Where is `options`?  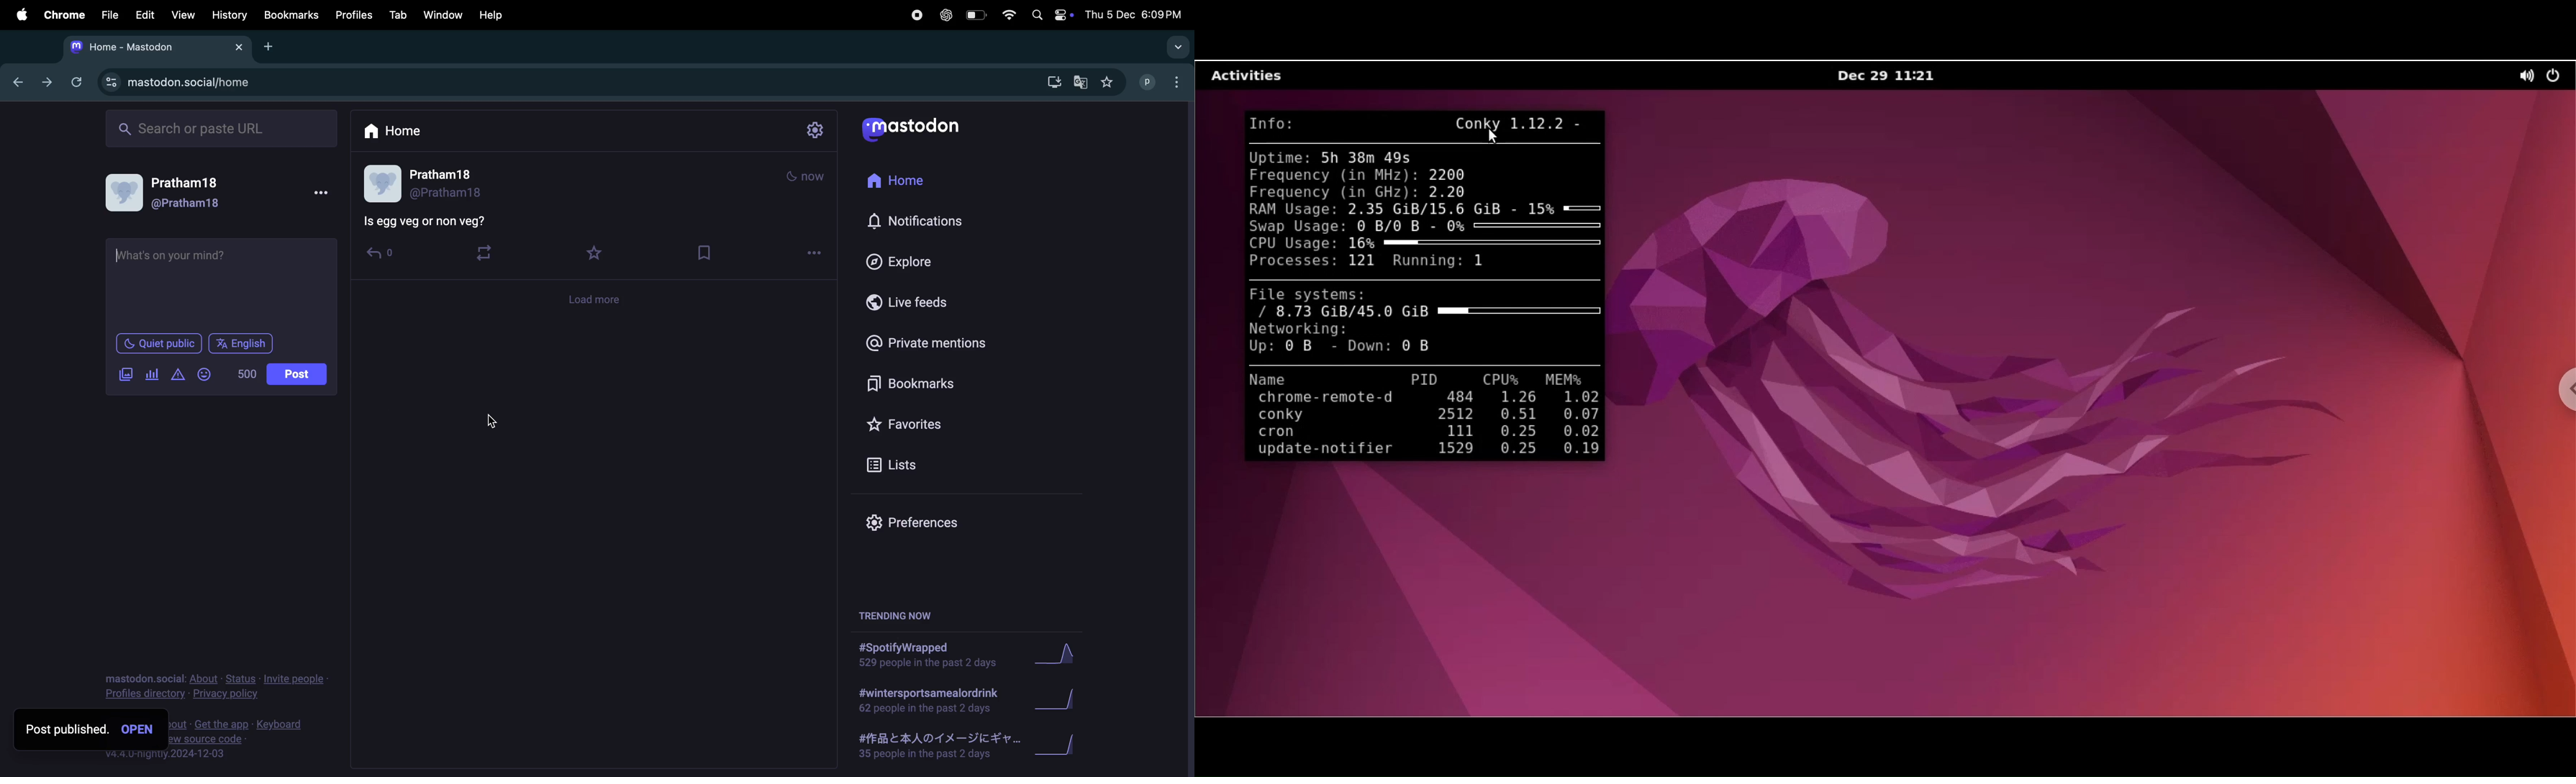
options is located at coordinates (814, 252).